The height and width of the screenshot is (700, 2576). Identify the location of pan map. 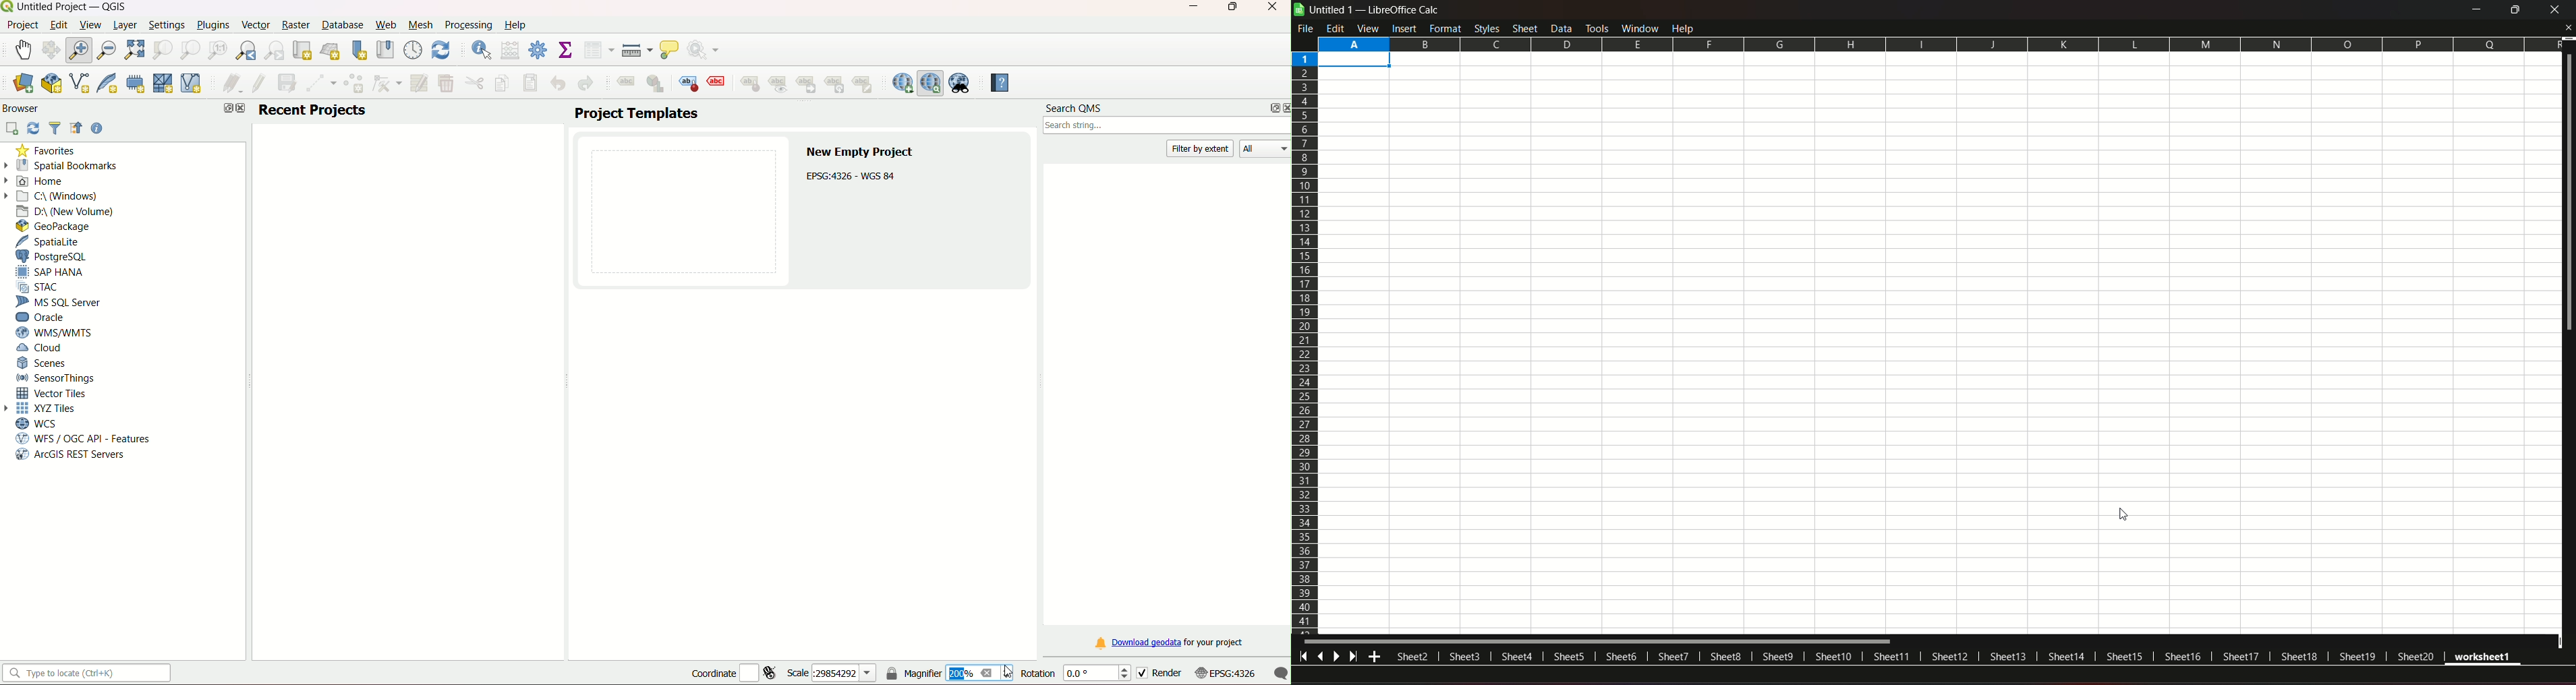
(24, 48).